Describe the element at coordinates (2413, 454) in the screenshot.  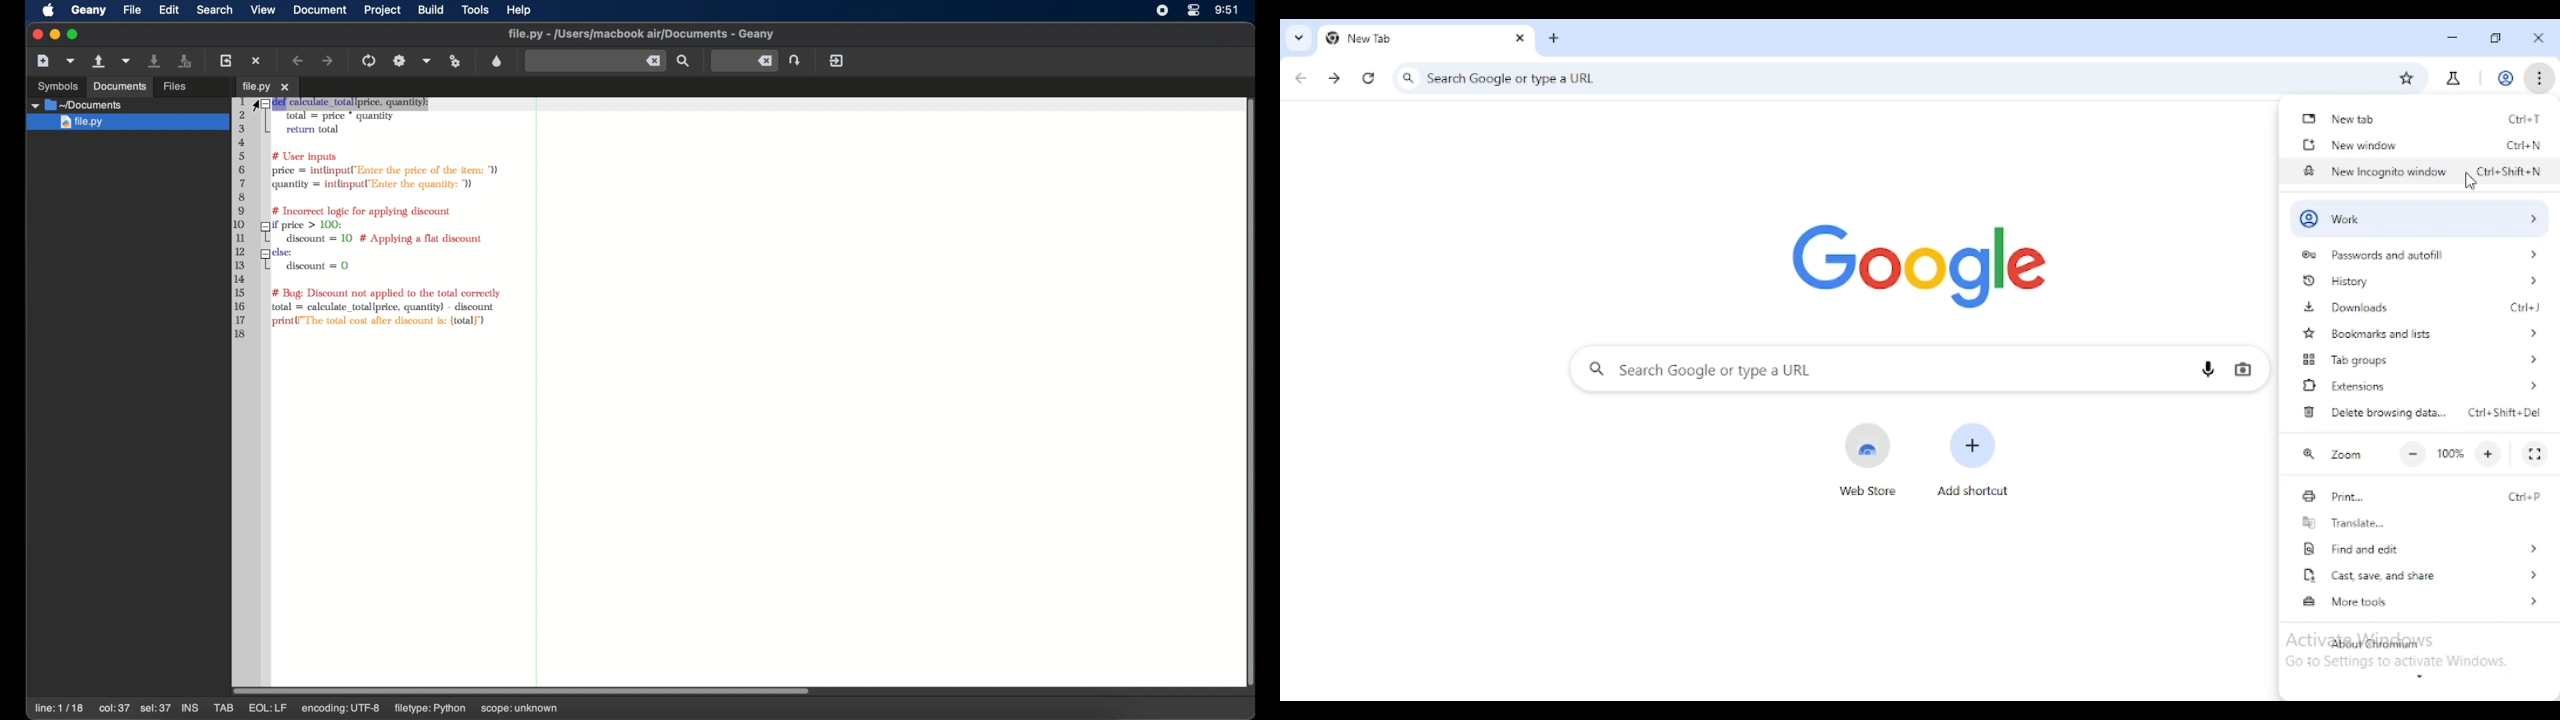
I see `make text smaller` at that location.